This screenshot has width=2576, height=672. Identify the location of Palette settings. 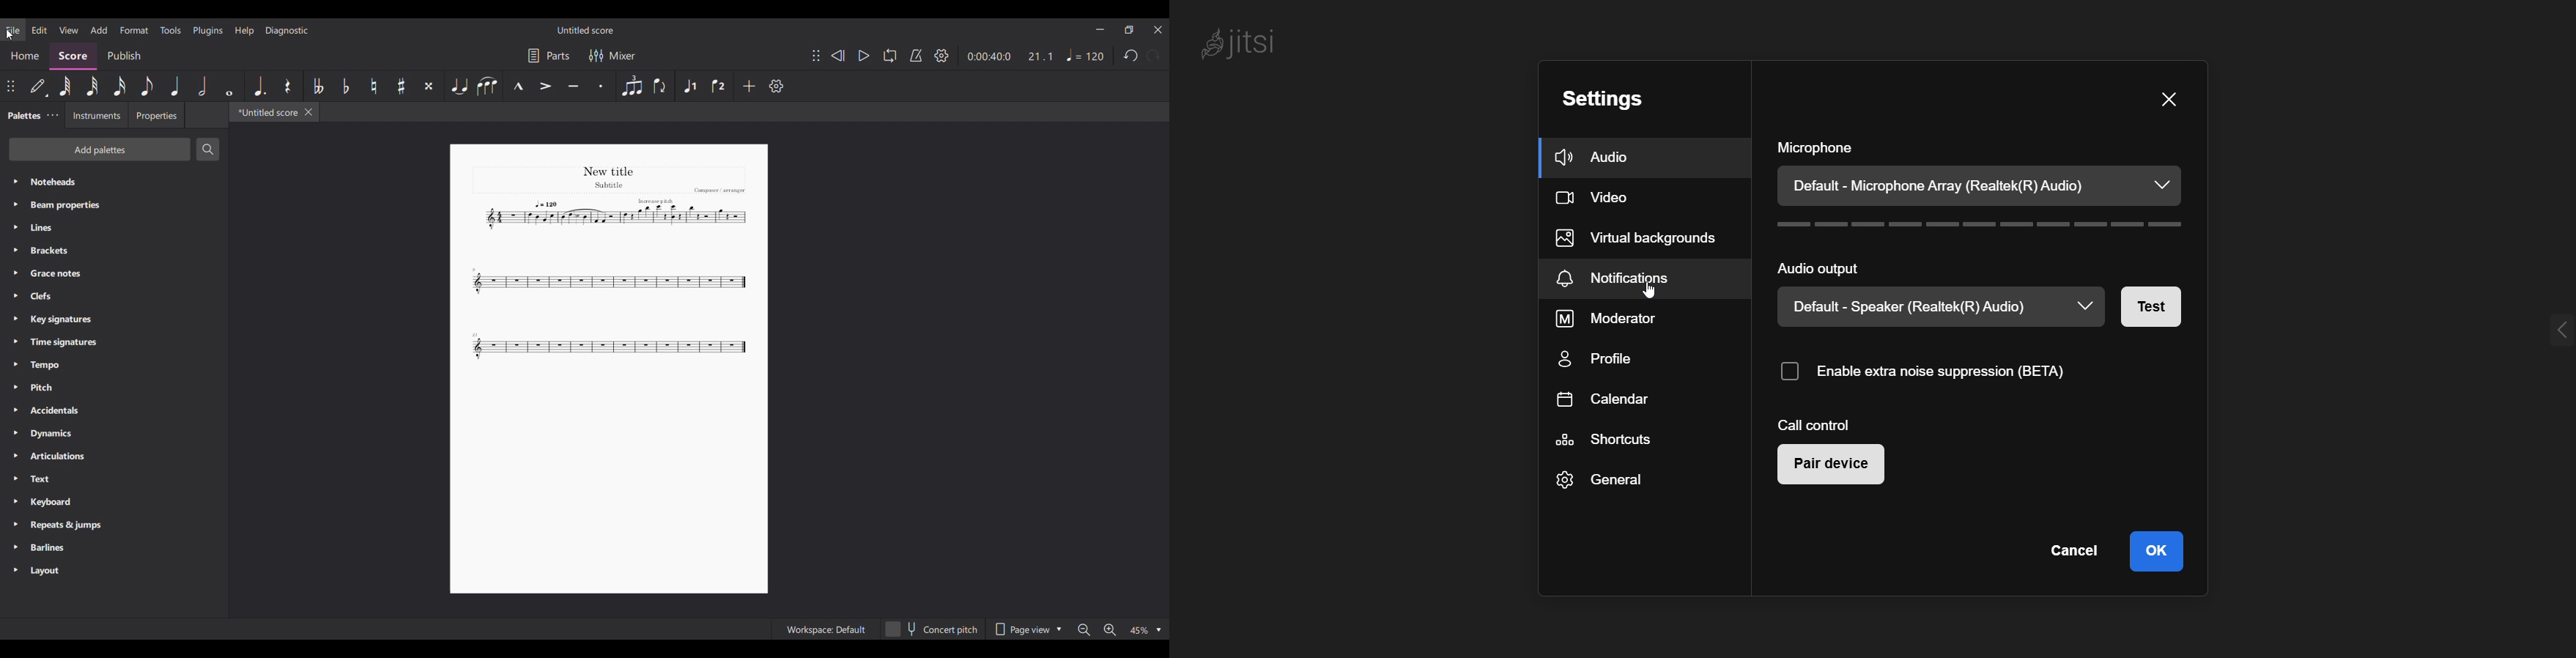
(53, 115).